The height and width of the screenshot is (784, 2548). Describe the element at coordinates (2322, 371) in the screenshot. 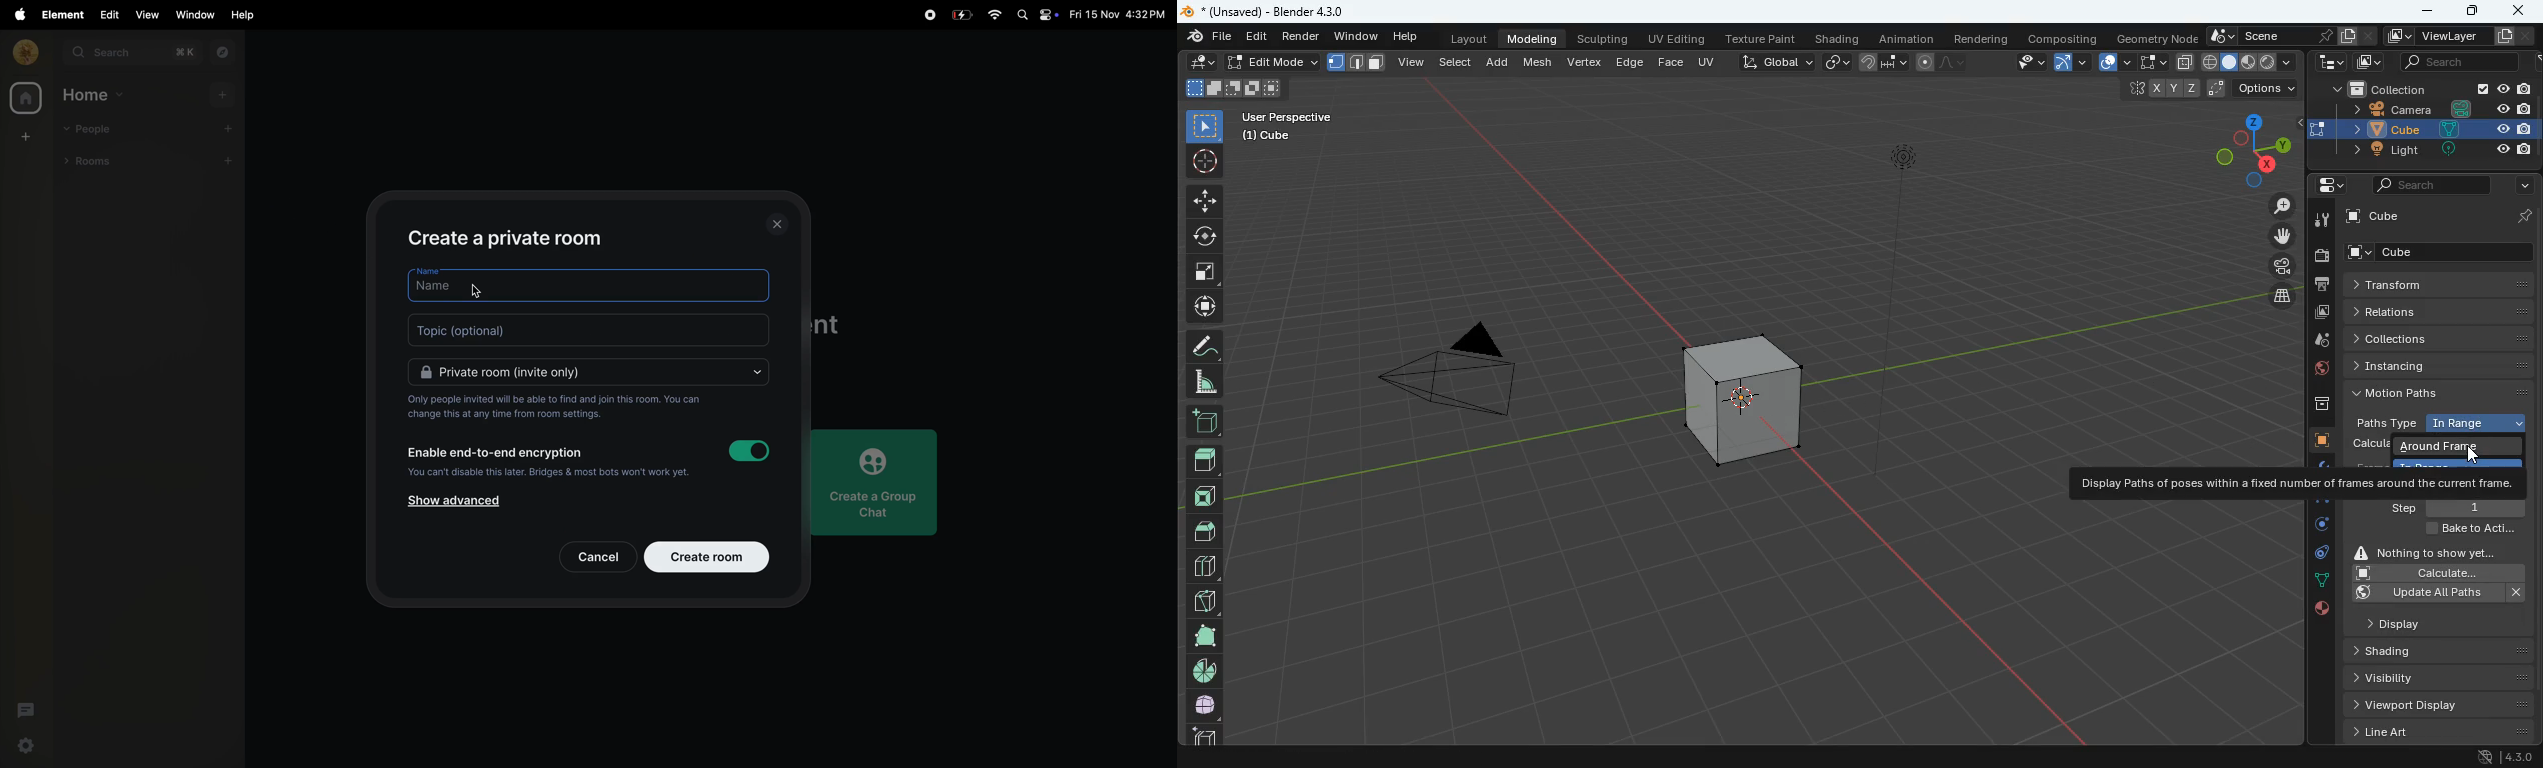

I see `globe` at that location.